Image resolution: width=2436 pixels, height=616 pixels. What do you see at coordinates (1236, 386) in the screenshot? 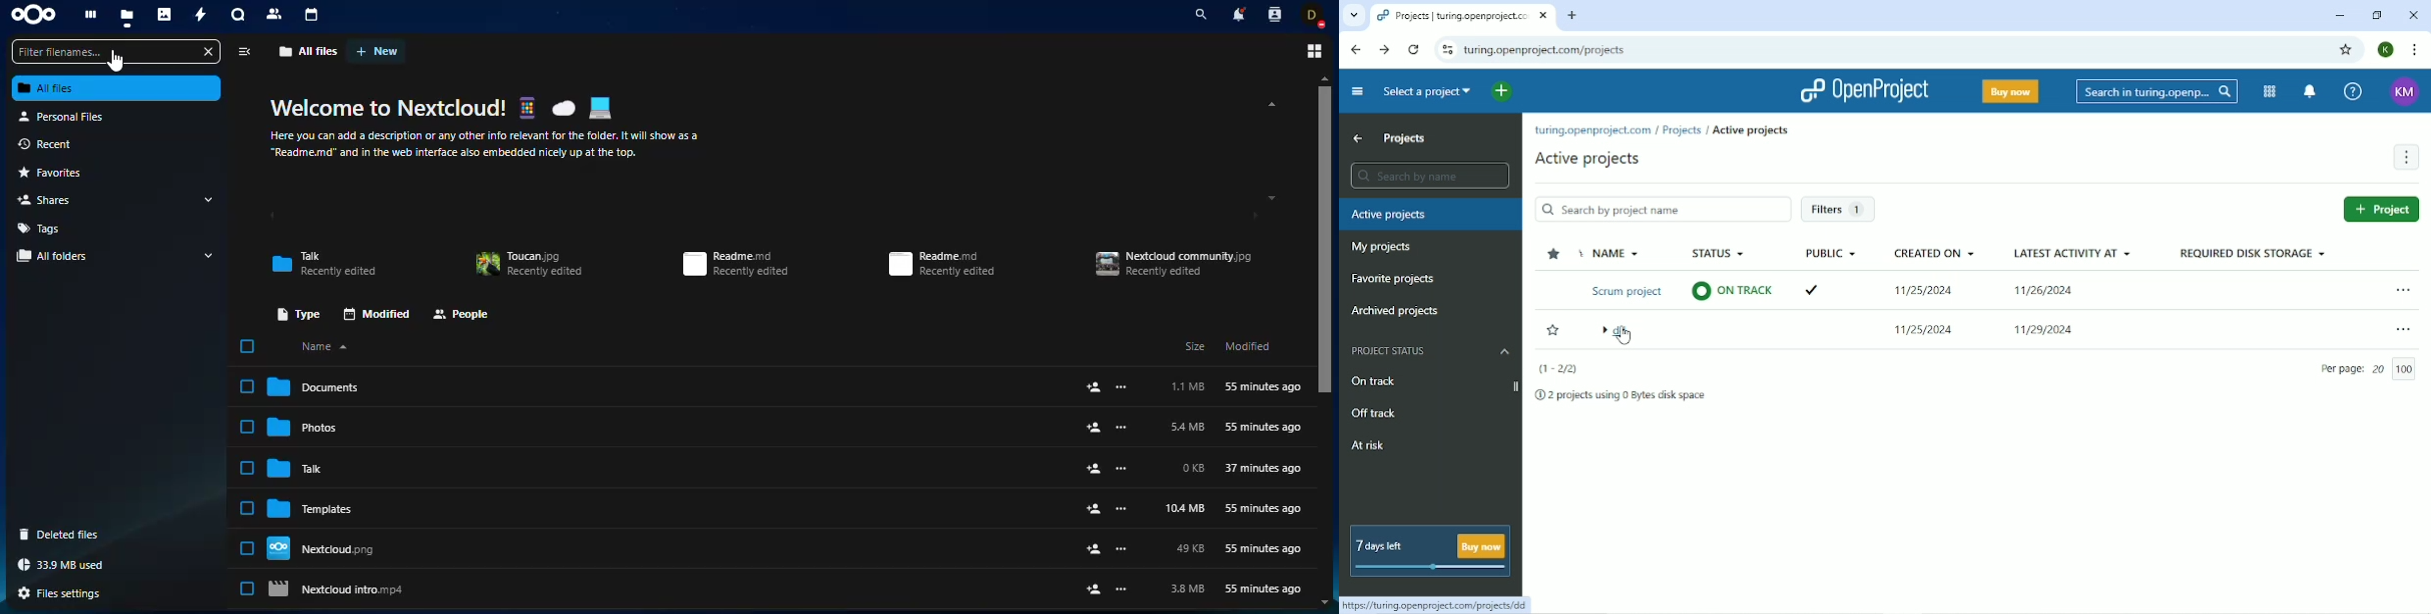
I see `1.1 MB 55 minutes ago` at bounding box center [1236, 386].